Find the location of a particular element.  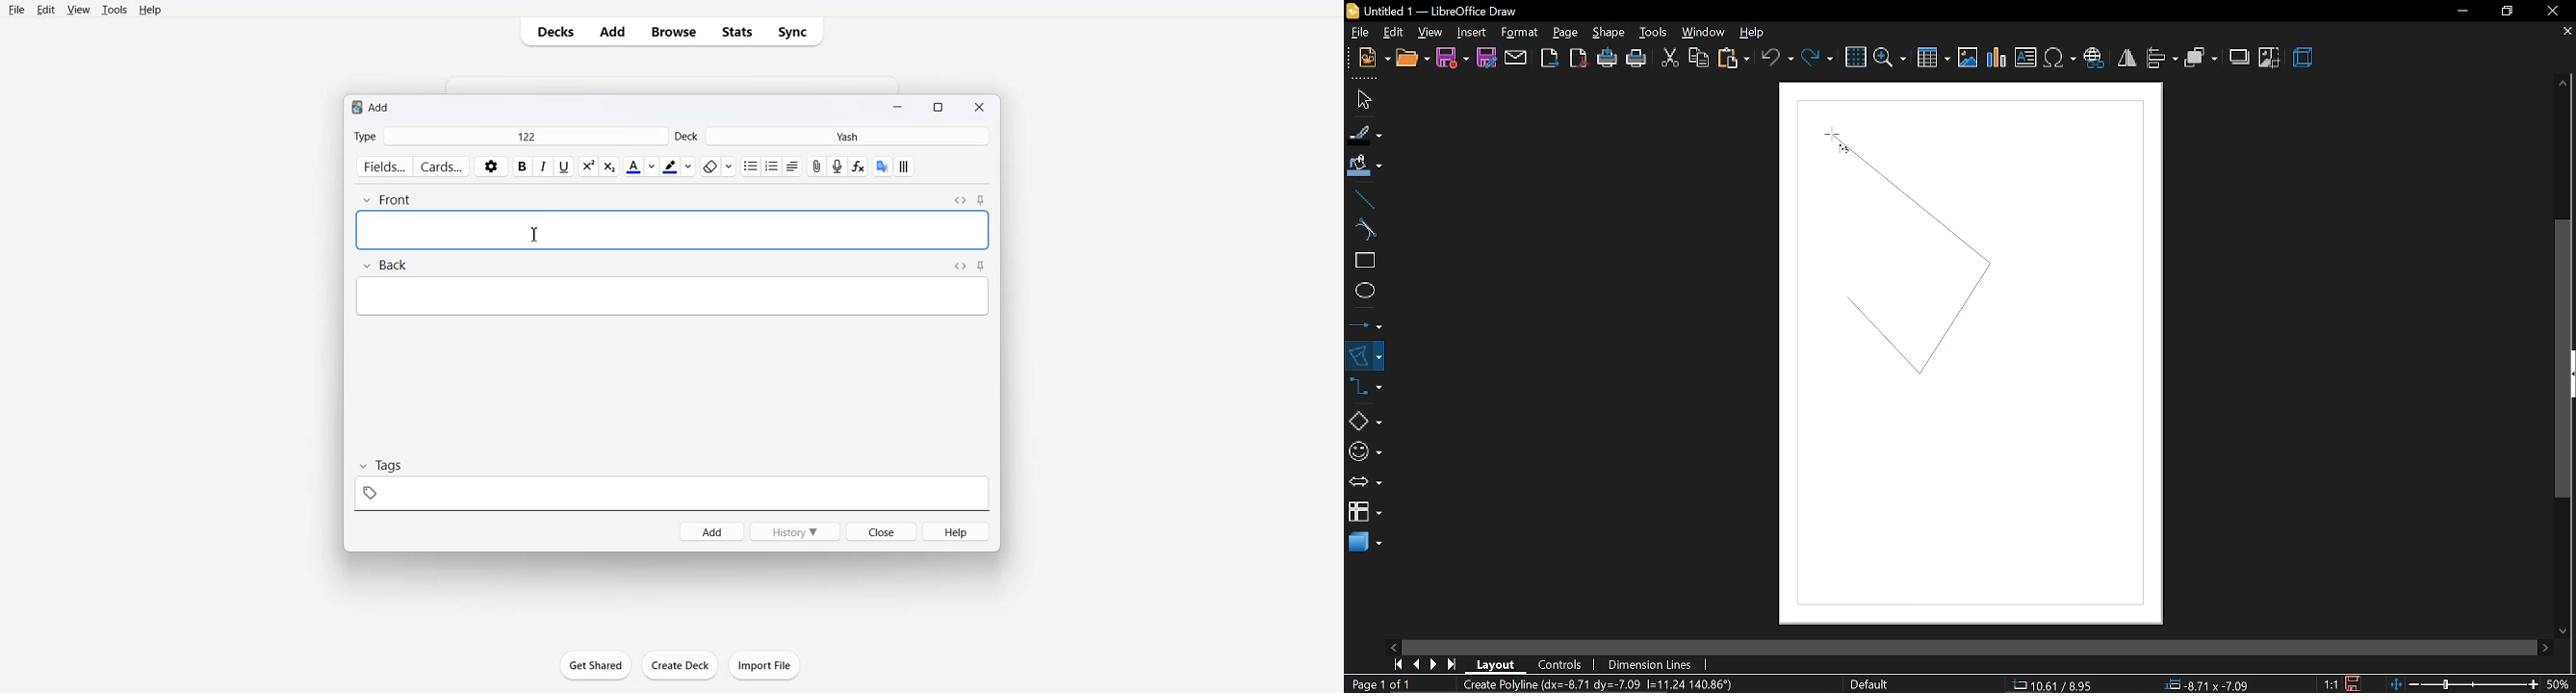

scaling factor is located at coordinates (2335, 683).